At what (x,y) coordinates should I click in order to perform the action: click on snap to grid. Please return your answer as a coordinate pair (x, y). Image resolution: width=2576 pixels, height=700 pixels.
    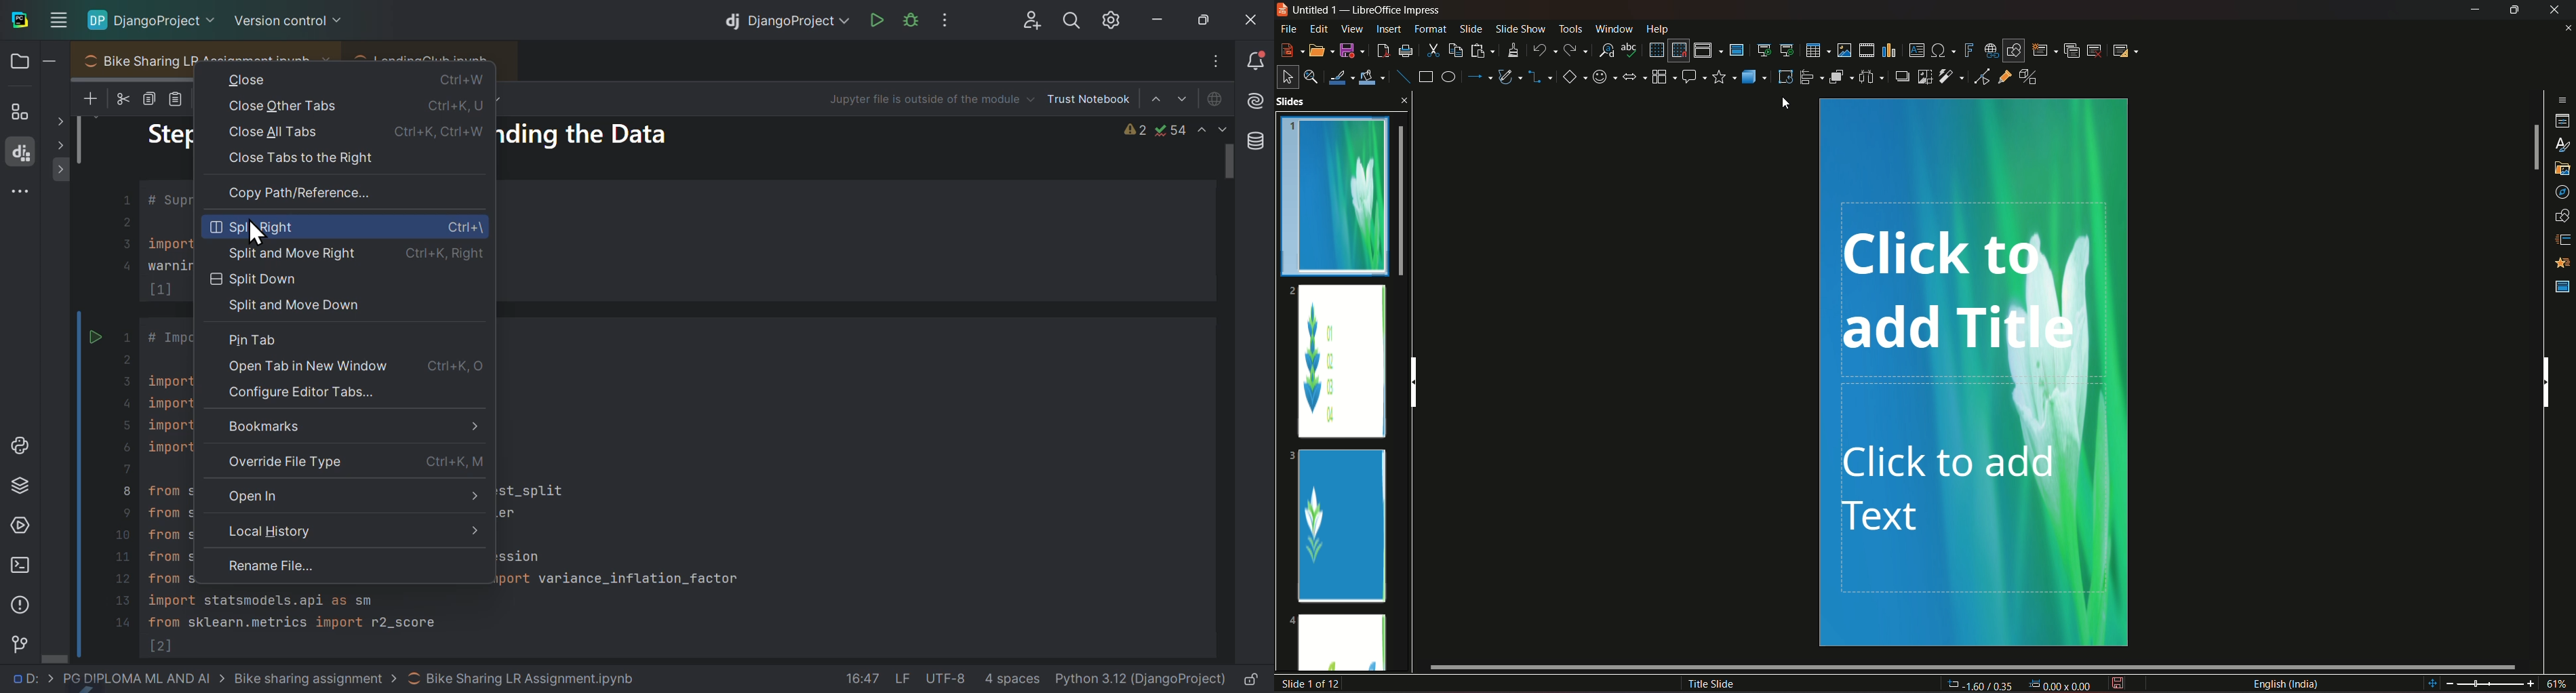
    Looking at the image, I should click on (1679, 52).